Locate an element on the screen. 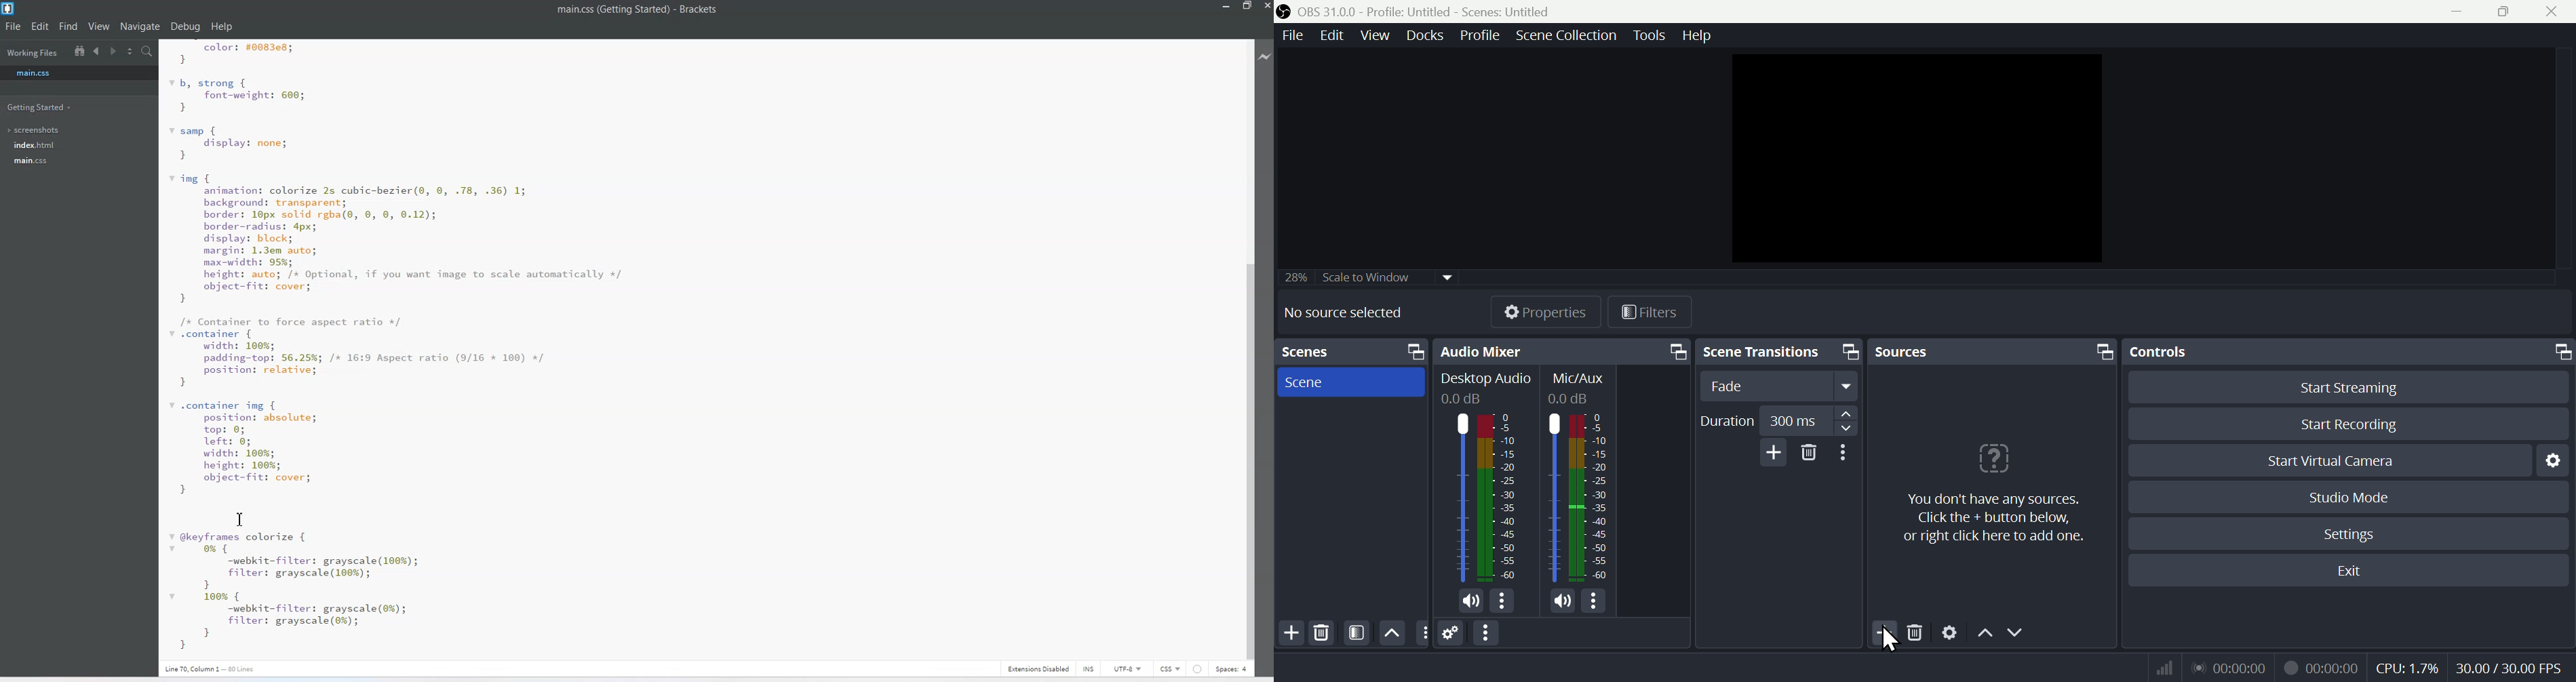 This screenshot has width=2576, height=700. Bitrate is located at coordinates (2162, 666).